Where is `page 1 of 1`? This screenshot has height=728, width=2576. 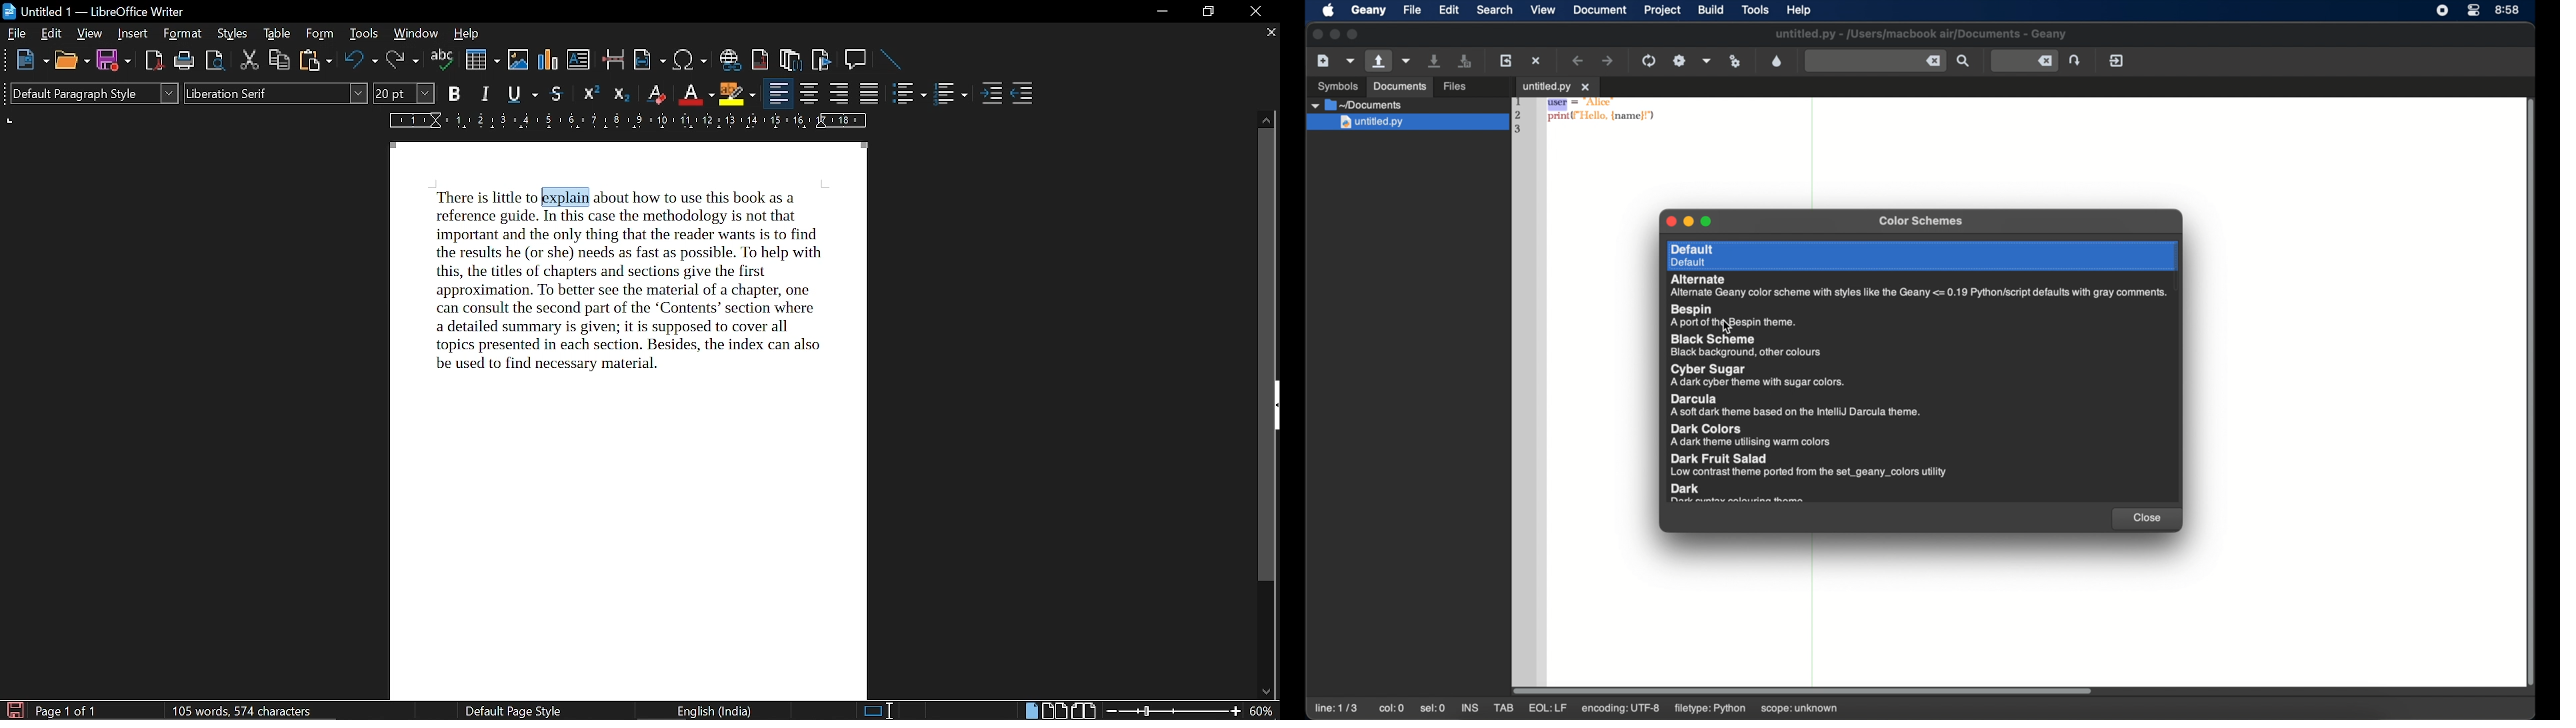
page 1 of 1 is located at coordinates (67, 711).